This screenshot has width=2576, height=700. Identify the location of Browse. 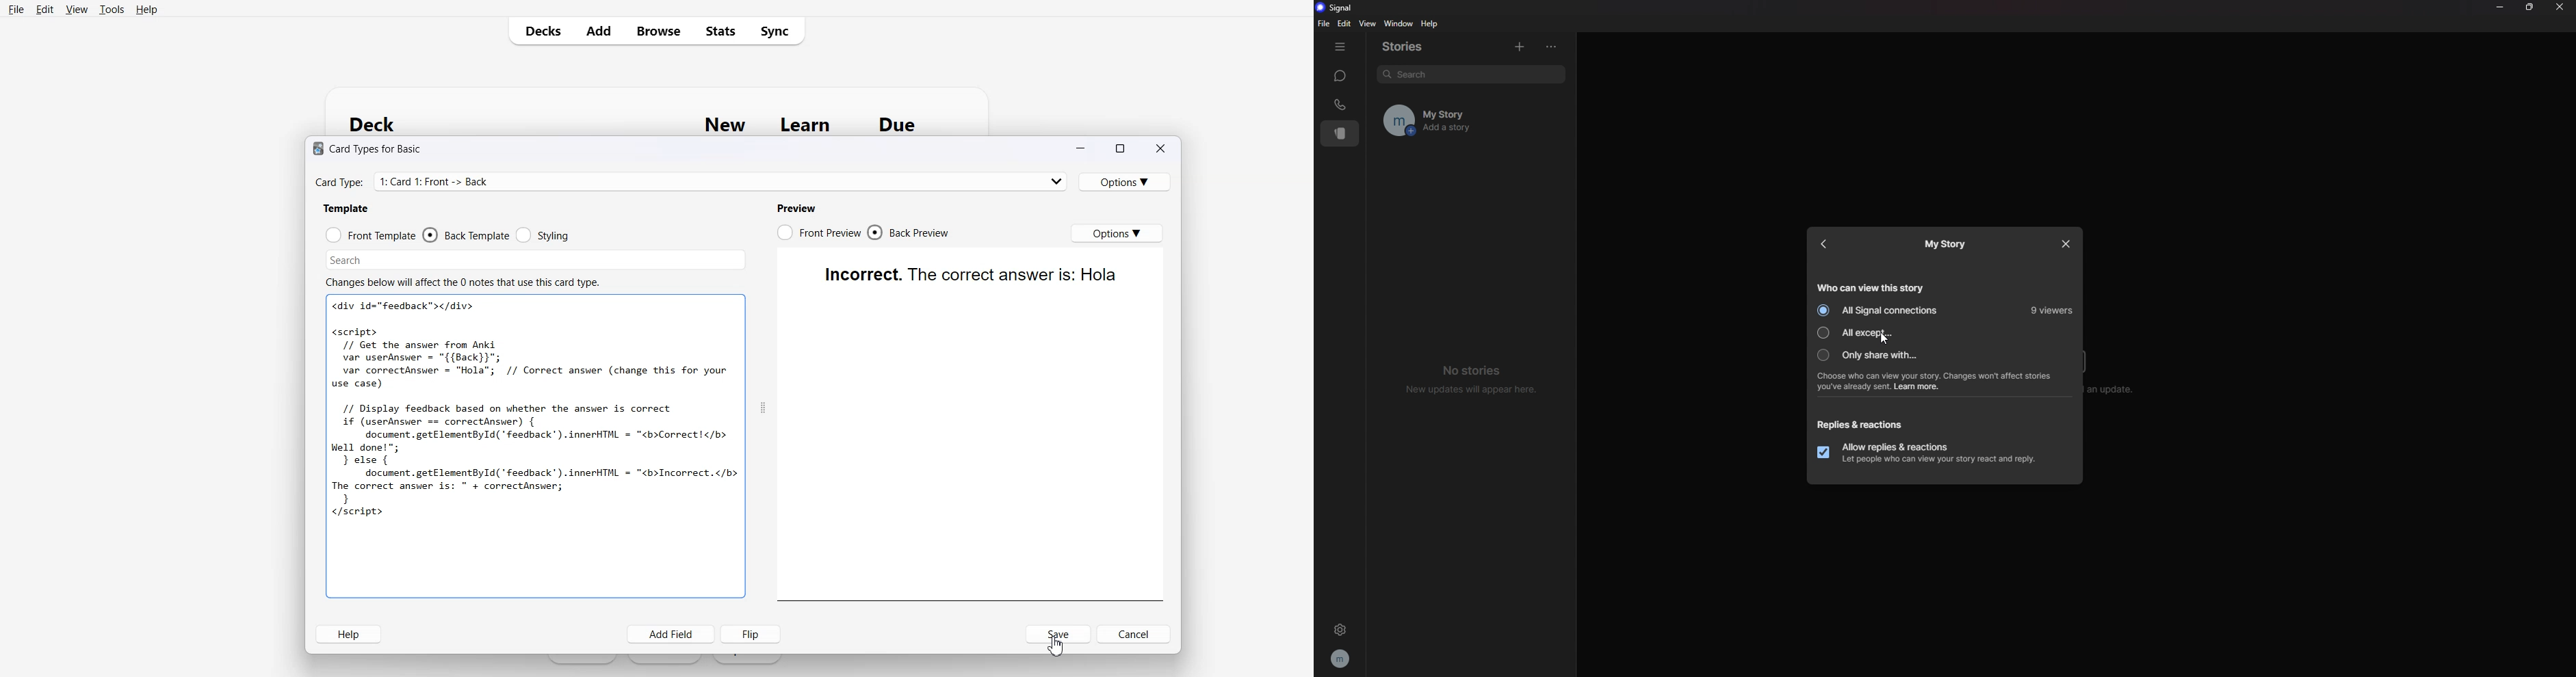
(657, 30).